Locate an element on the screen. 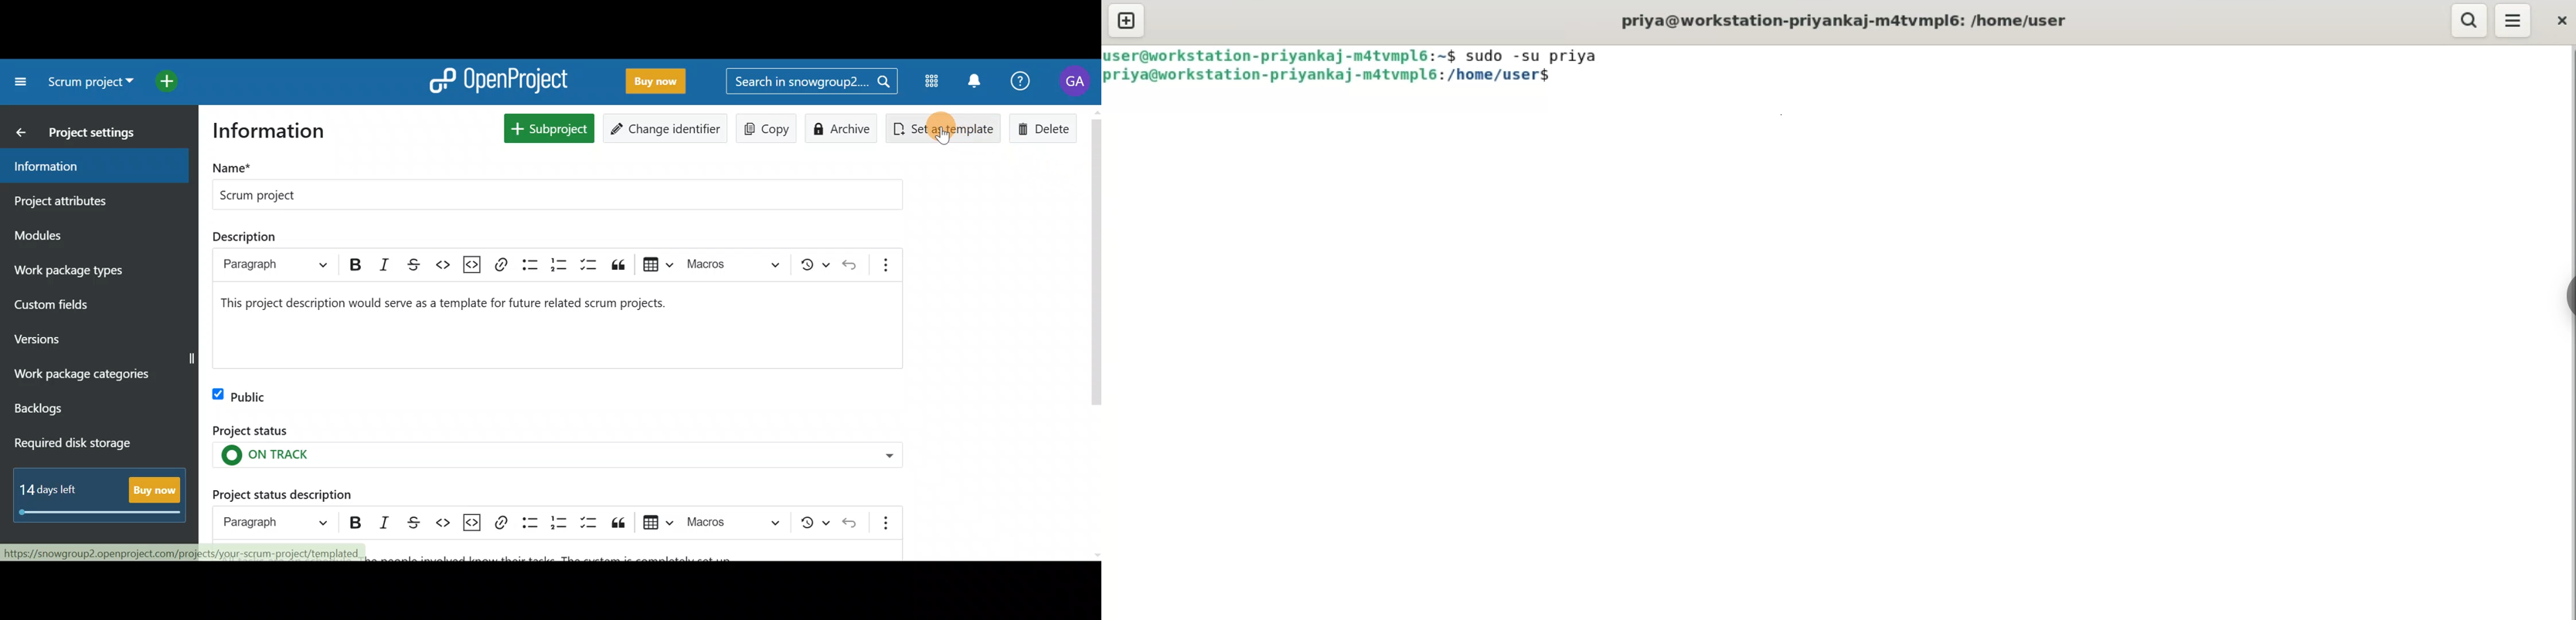 The height and width of the screenshot is (644, 2576). user@workstation-priyankaj-matvmpl6:~$ is located at coordinates (1281, 55).